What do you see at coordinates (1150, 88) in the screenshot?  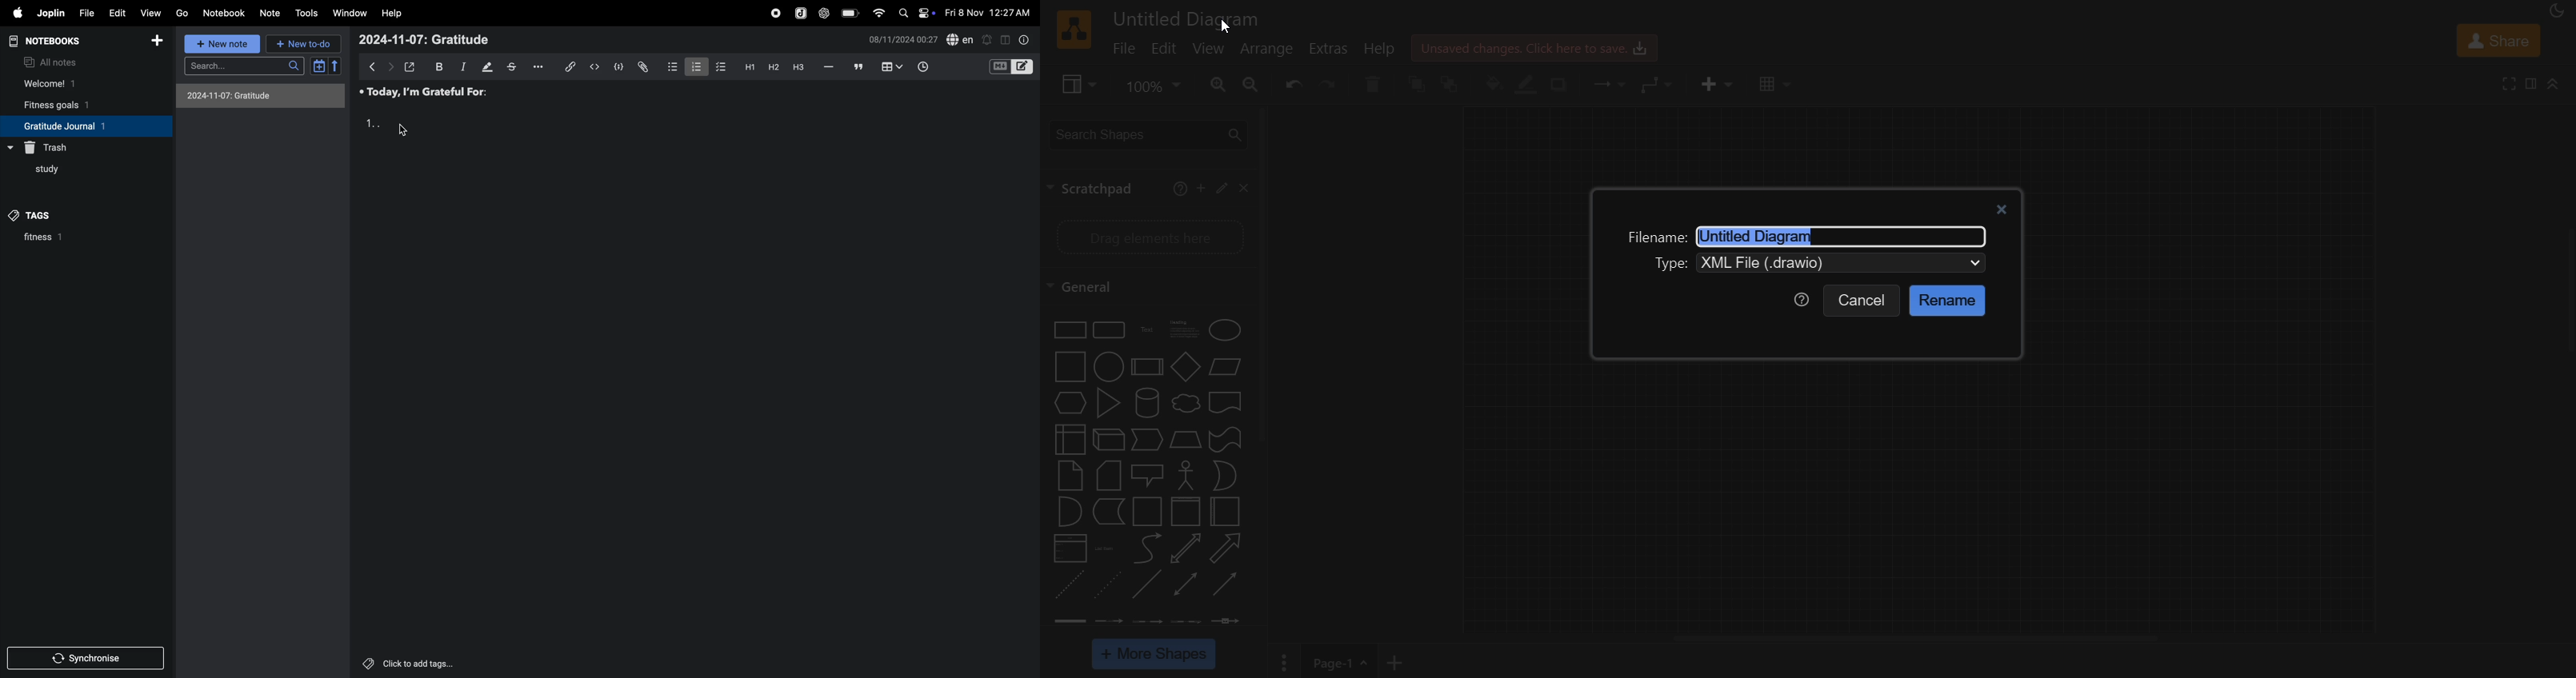 I see `zoom` at bounding box center [1150, 88].